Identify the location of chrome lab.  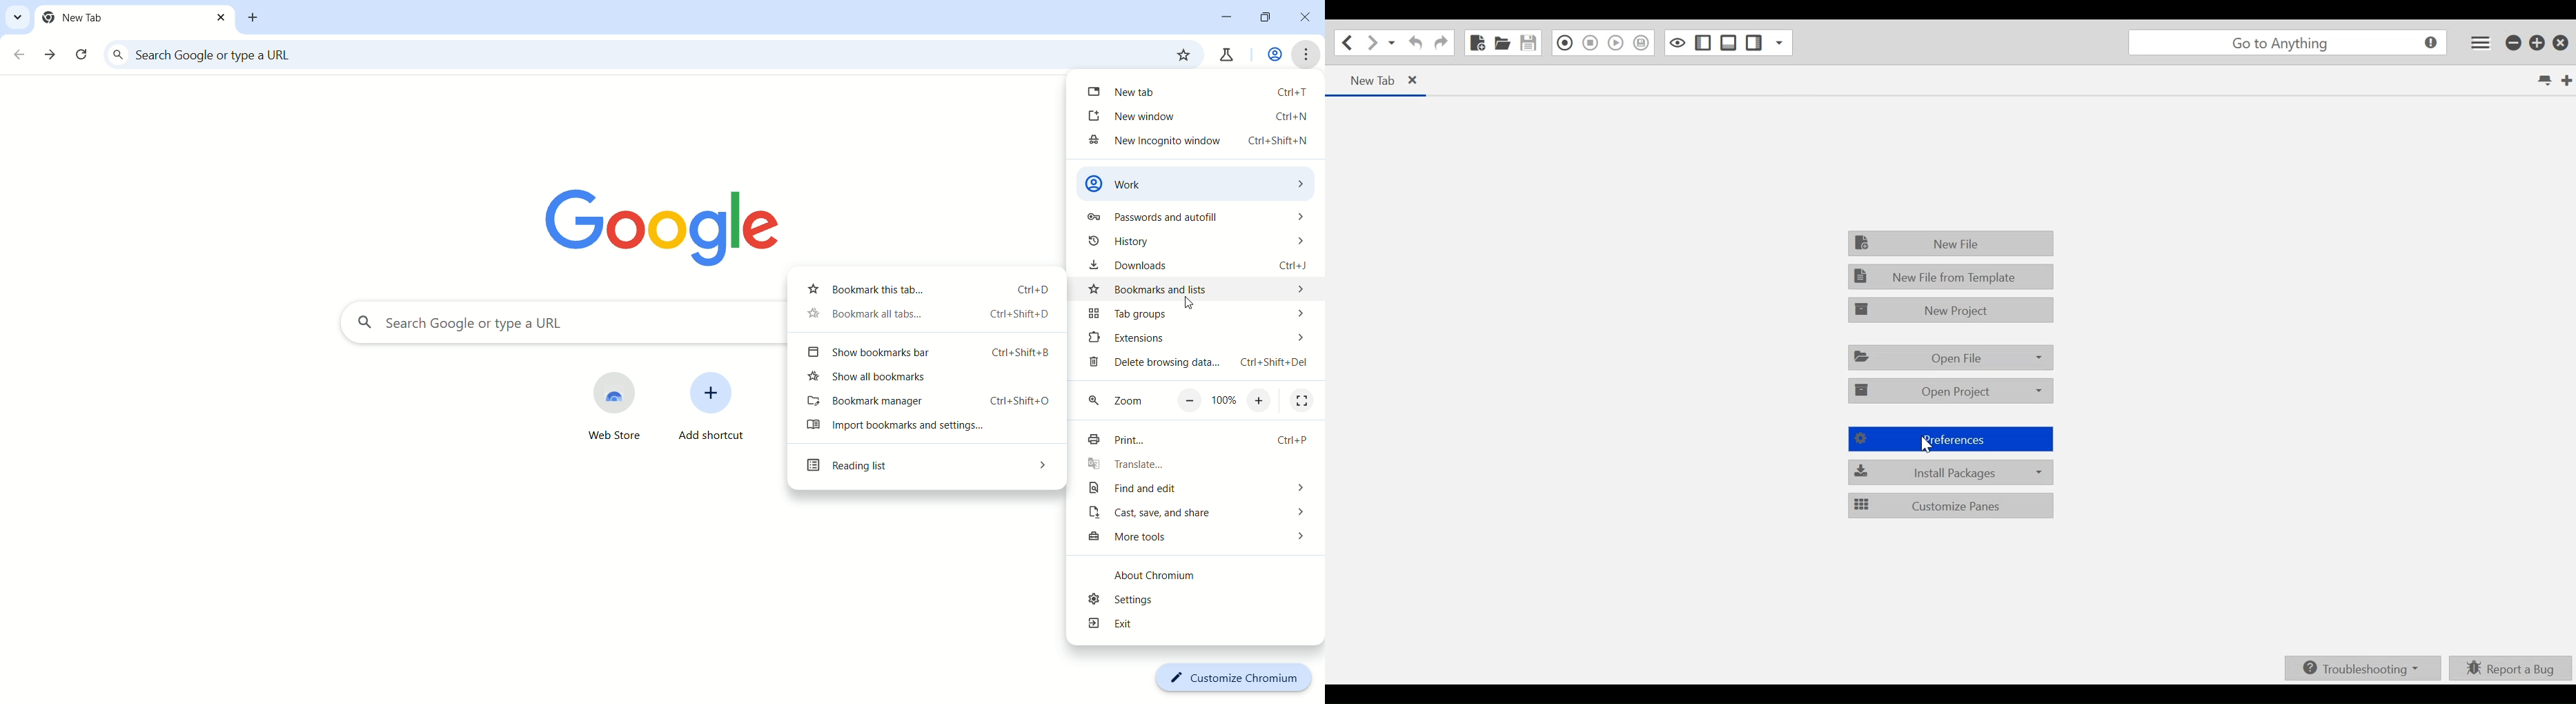
(1225, 58).